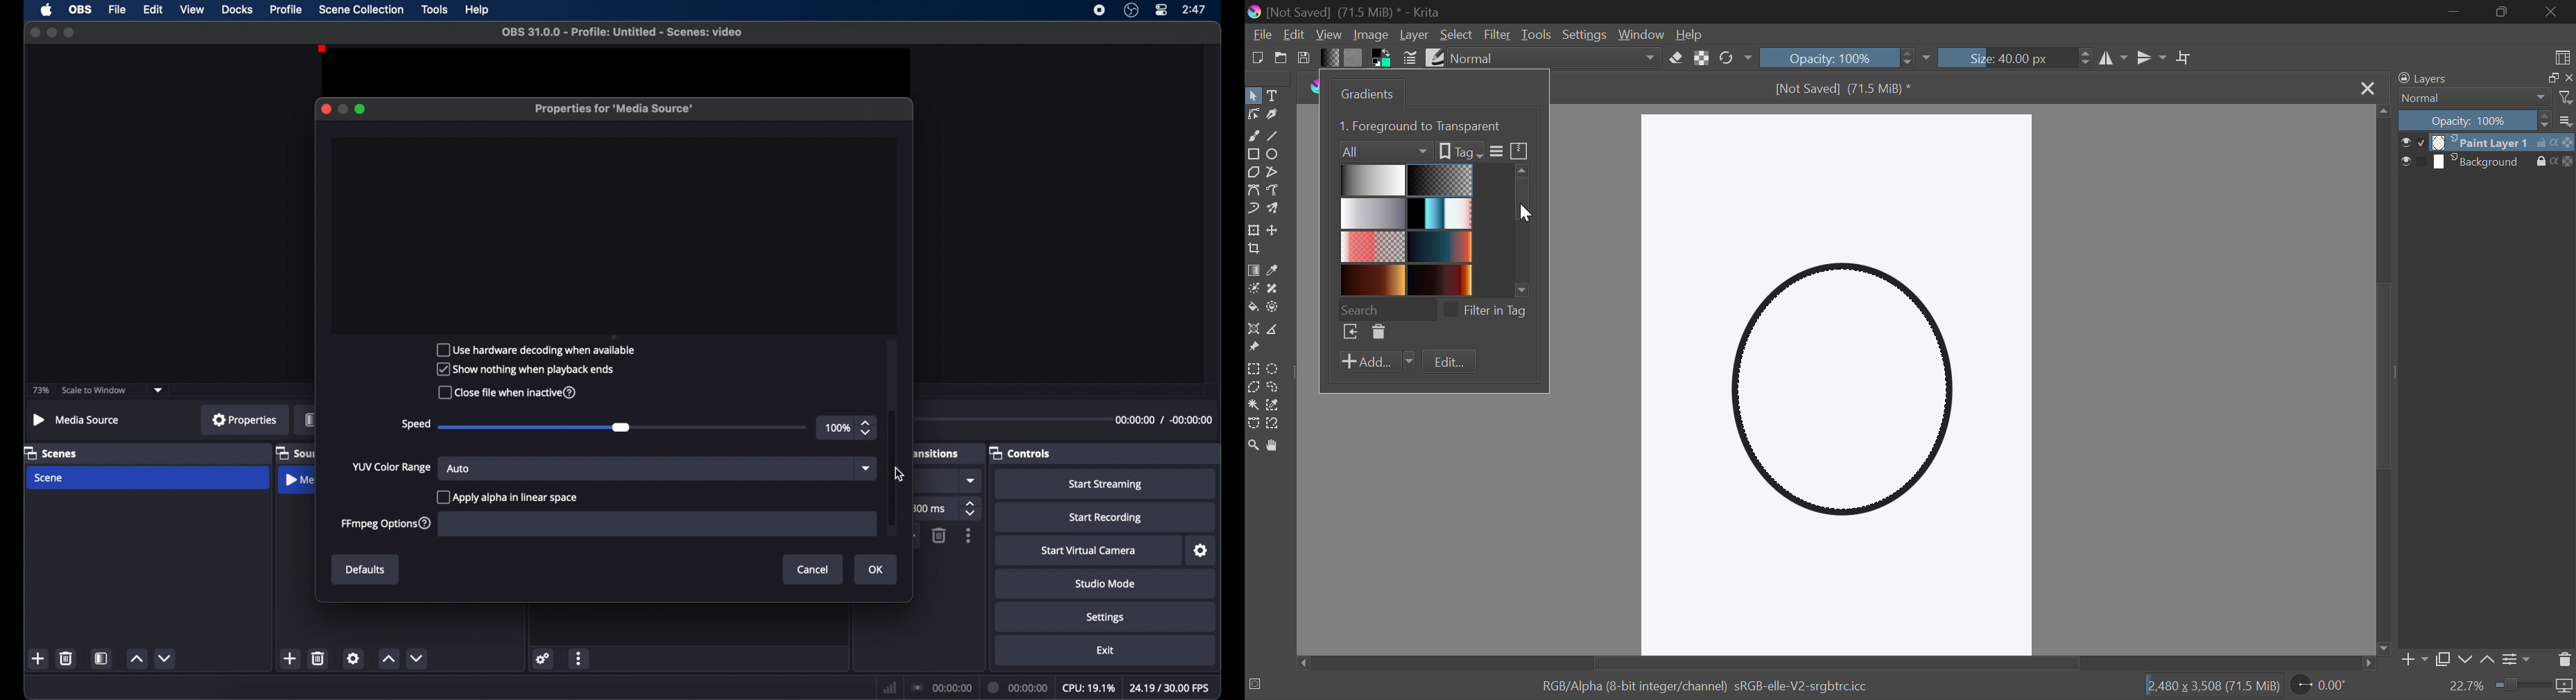 This screenshot has width=2576, height=700. Describe the element at coordinates (1277, 386) in the screenshot. I see `Freehand Selection` at that location.